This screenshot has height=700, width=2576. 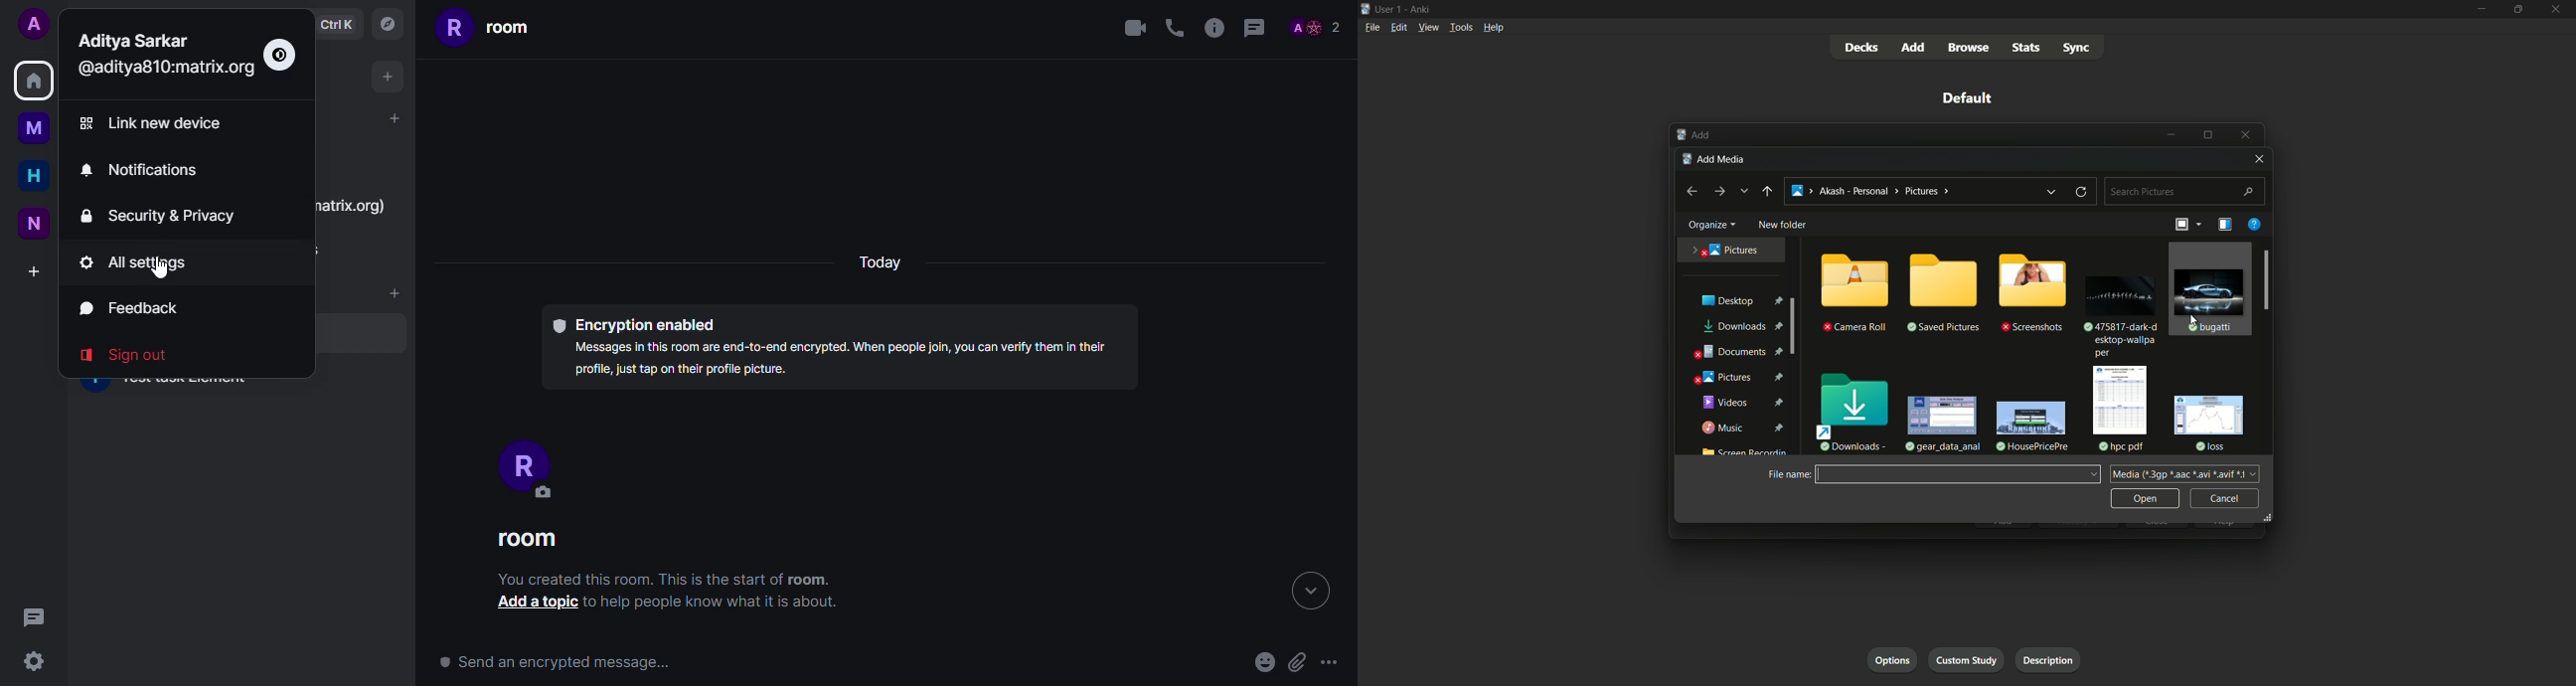 I want to click on file-3, so click(x=1940, y=424).